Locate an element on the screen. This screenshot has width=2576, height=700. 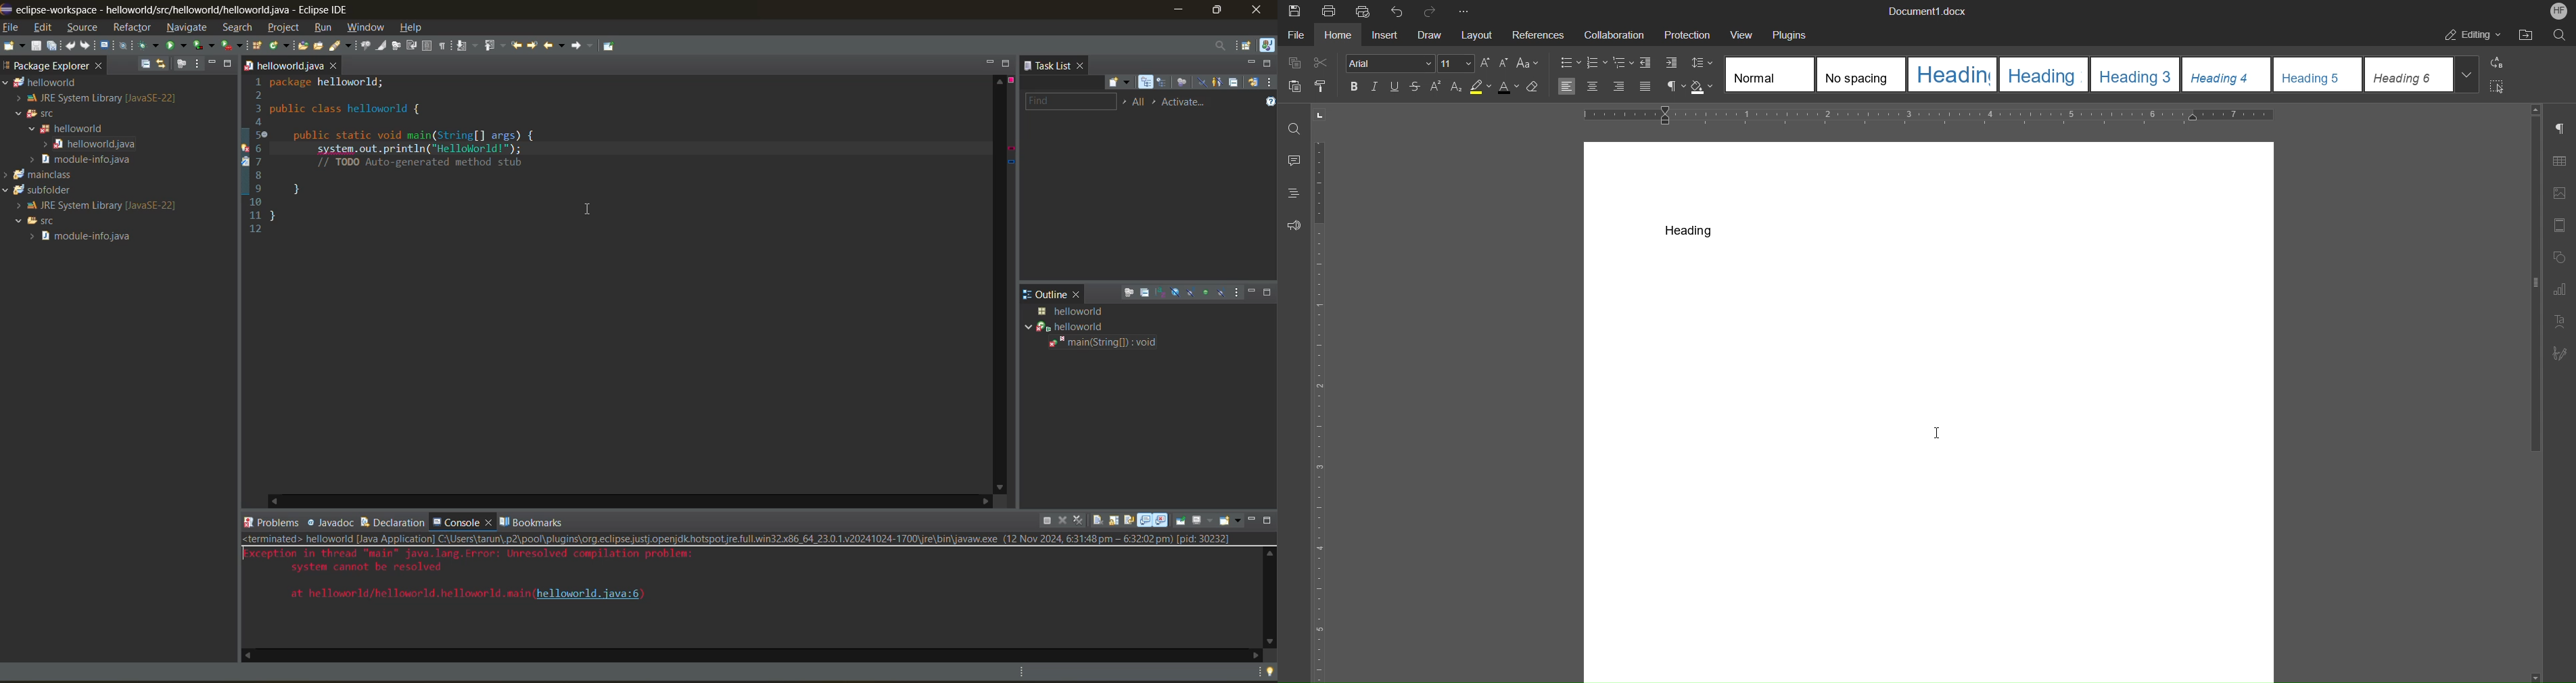
Line Spacing is located at coordinates (1702, 64).